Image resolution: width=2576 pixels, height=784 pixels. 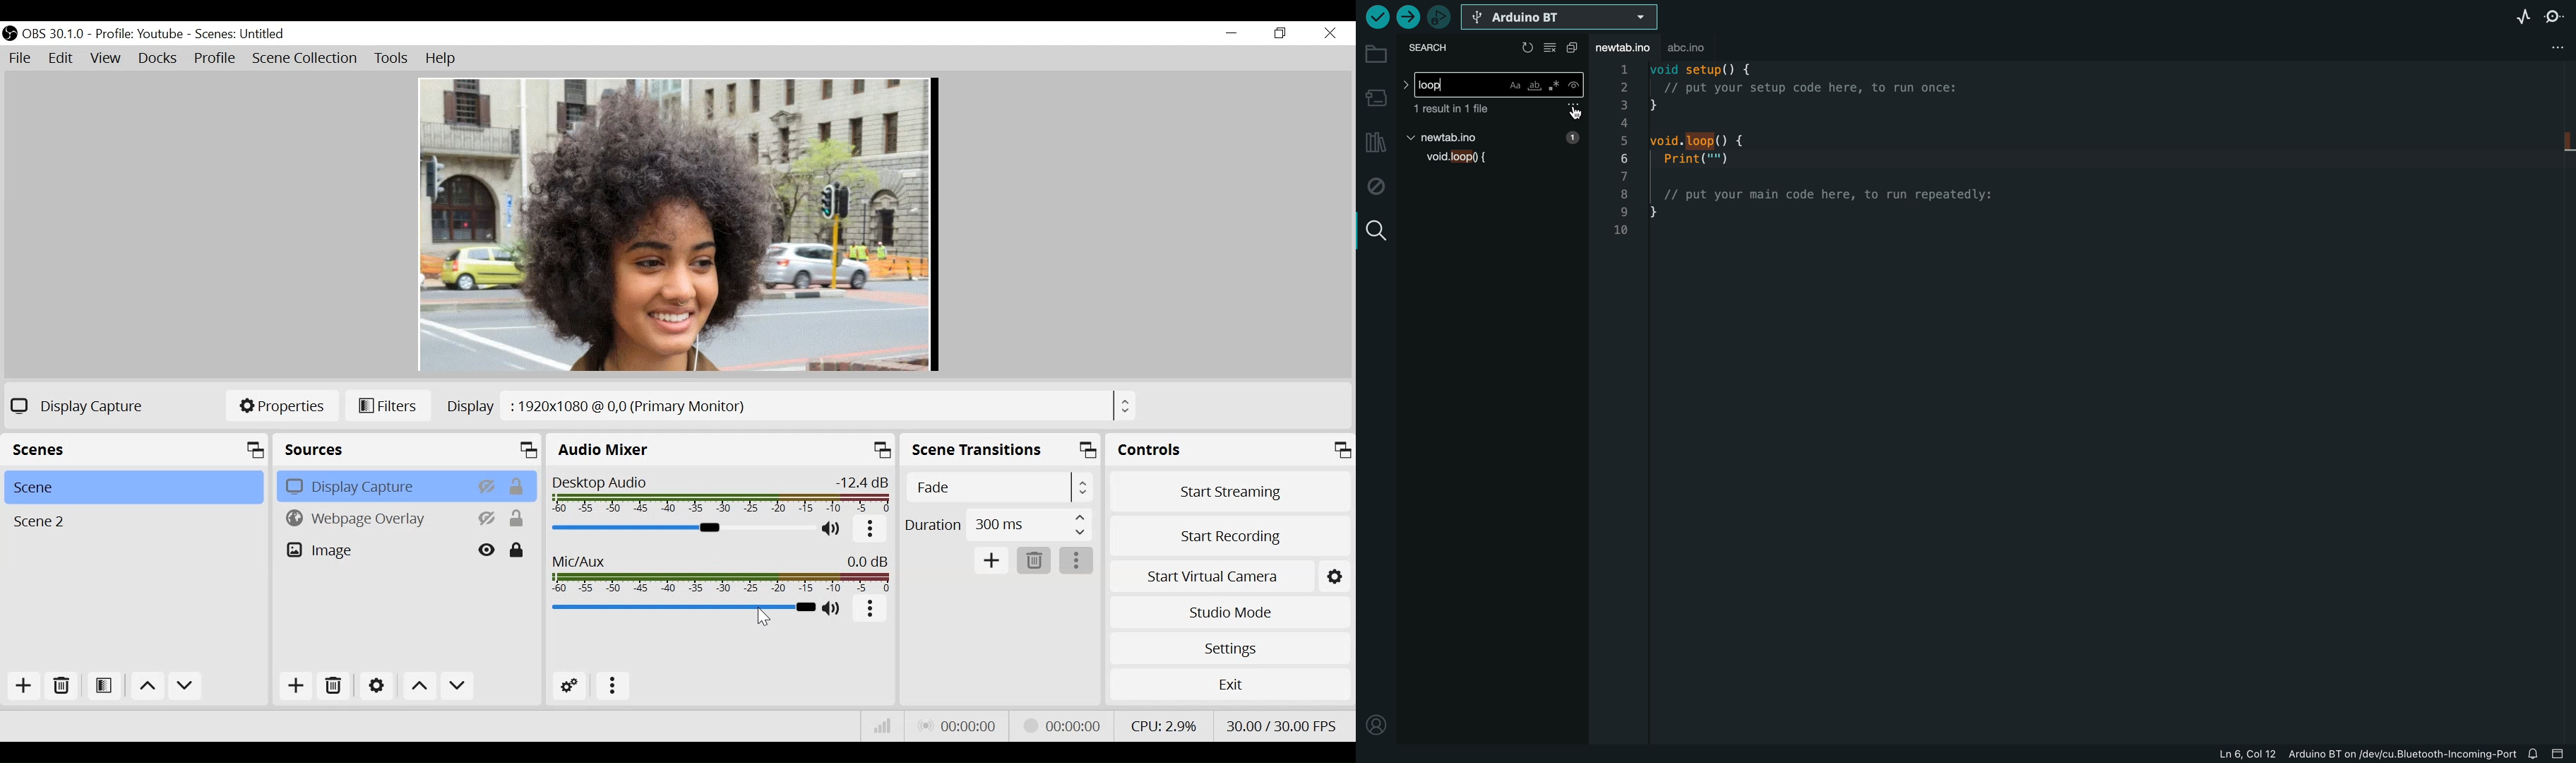 I want to click on Delete, so click(x=63, y=687).